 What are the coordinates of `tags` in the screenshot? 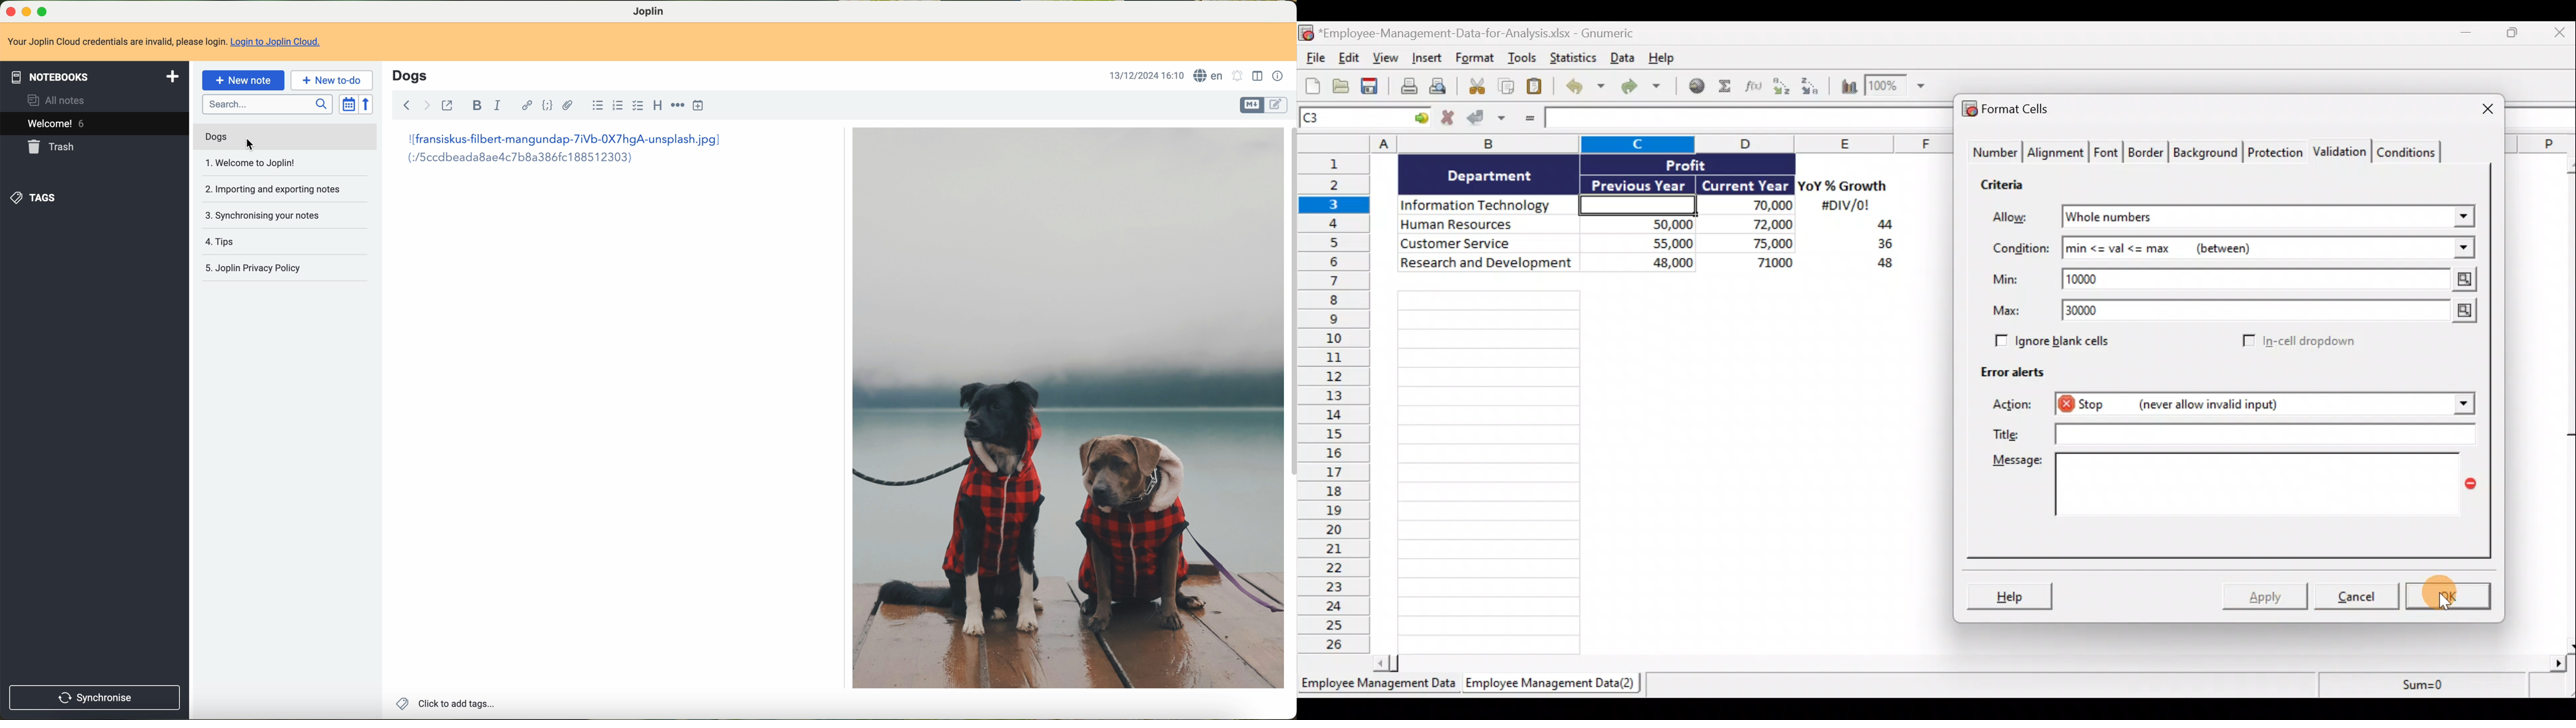 It's located at (37, 196).